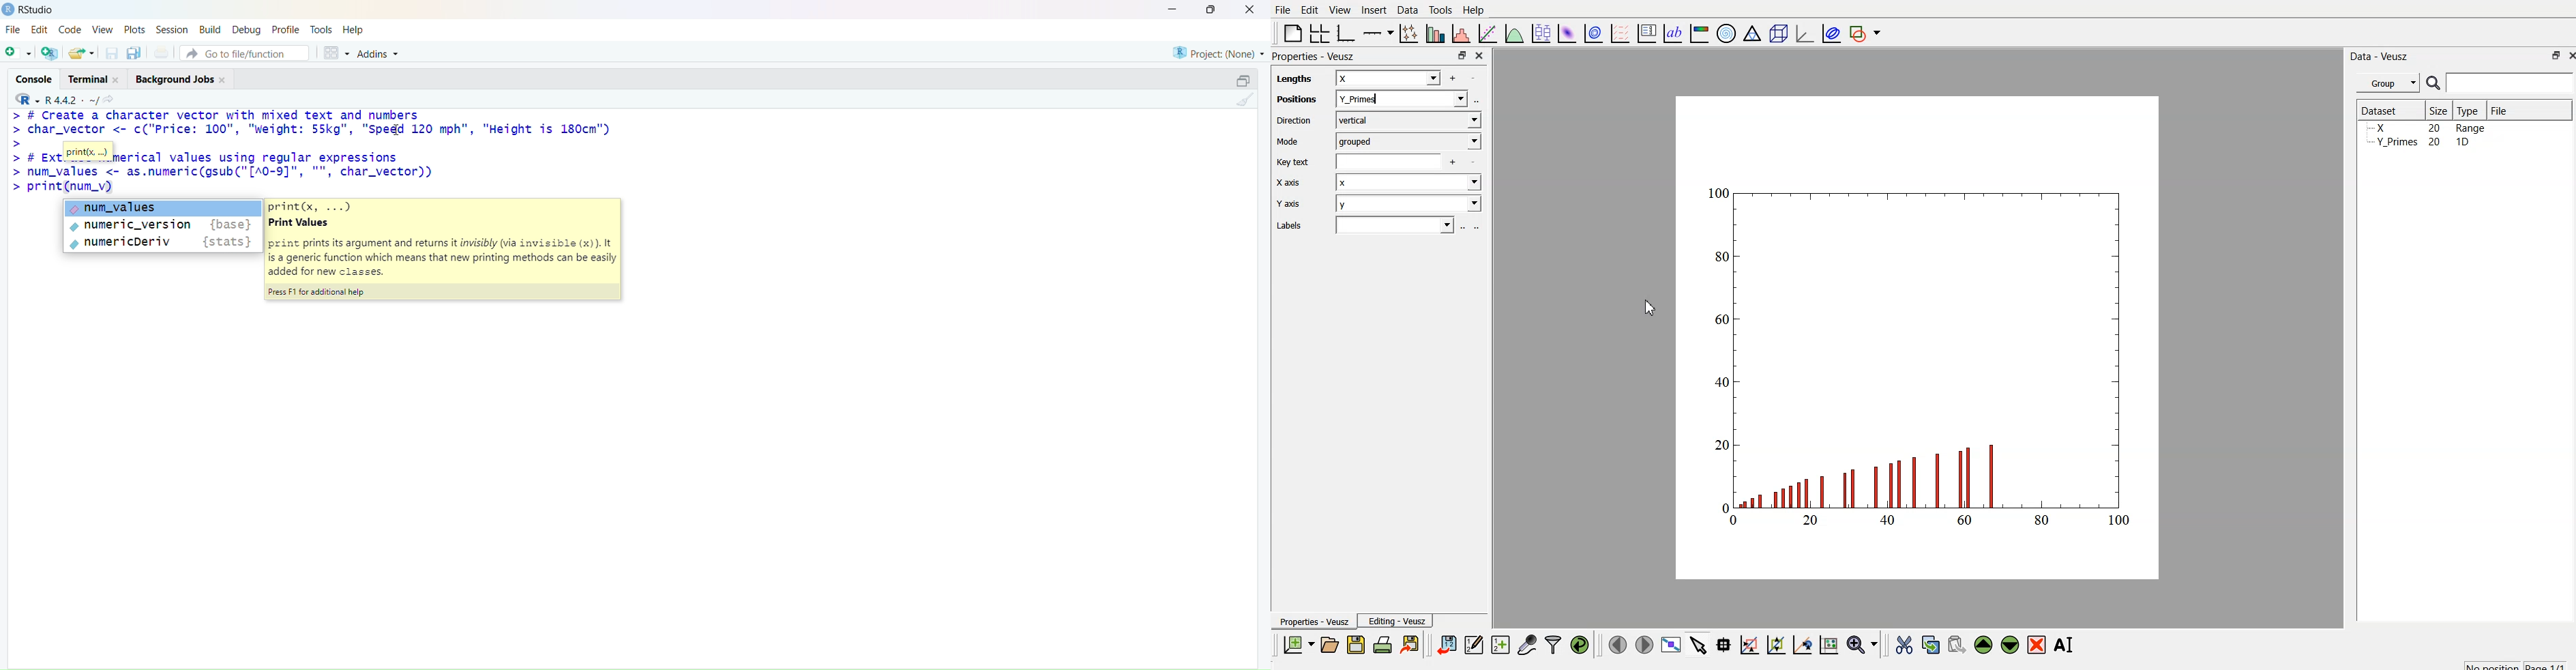 This screenshot has width=2576, height=672. What do you see at coordinates (1384, 645) in the screenshot?
I see `print document` at bounding box center [1384, 645].